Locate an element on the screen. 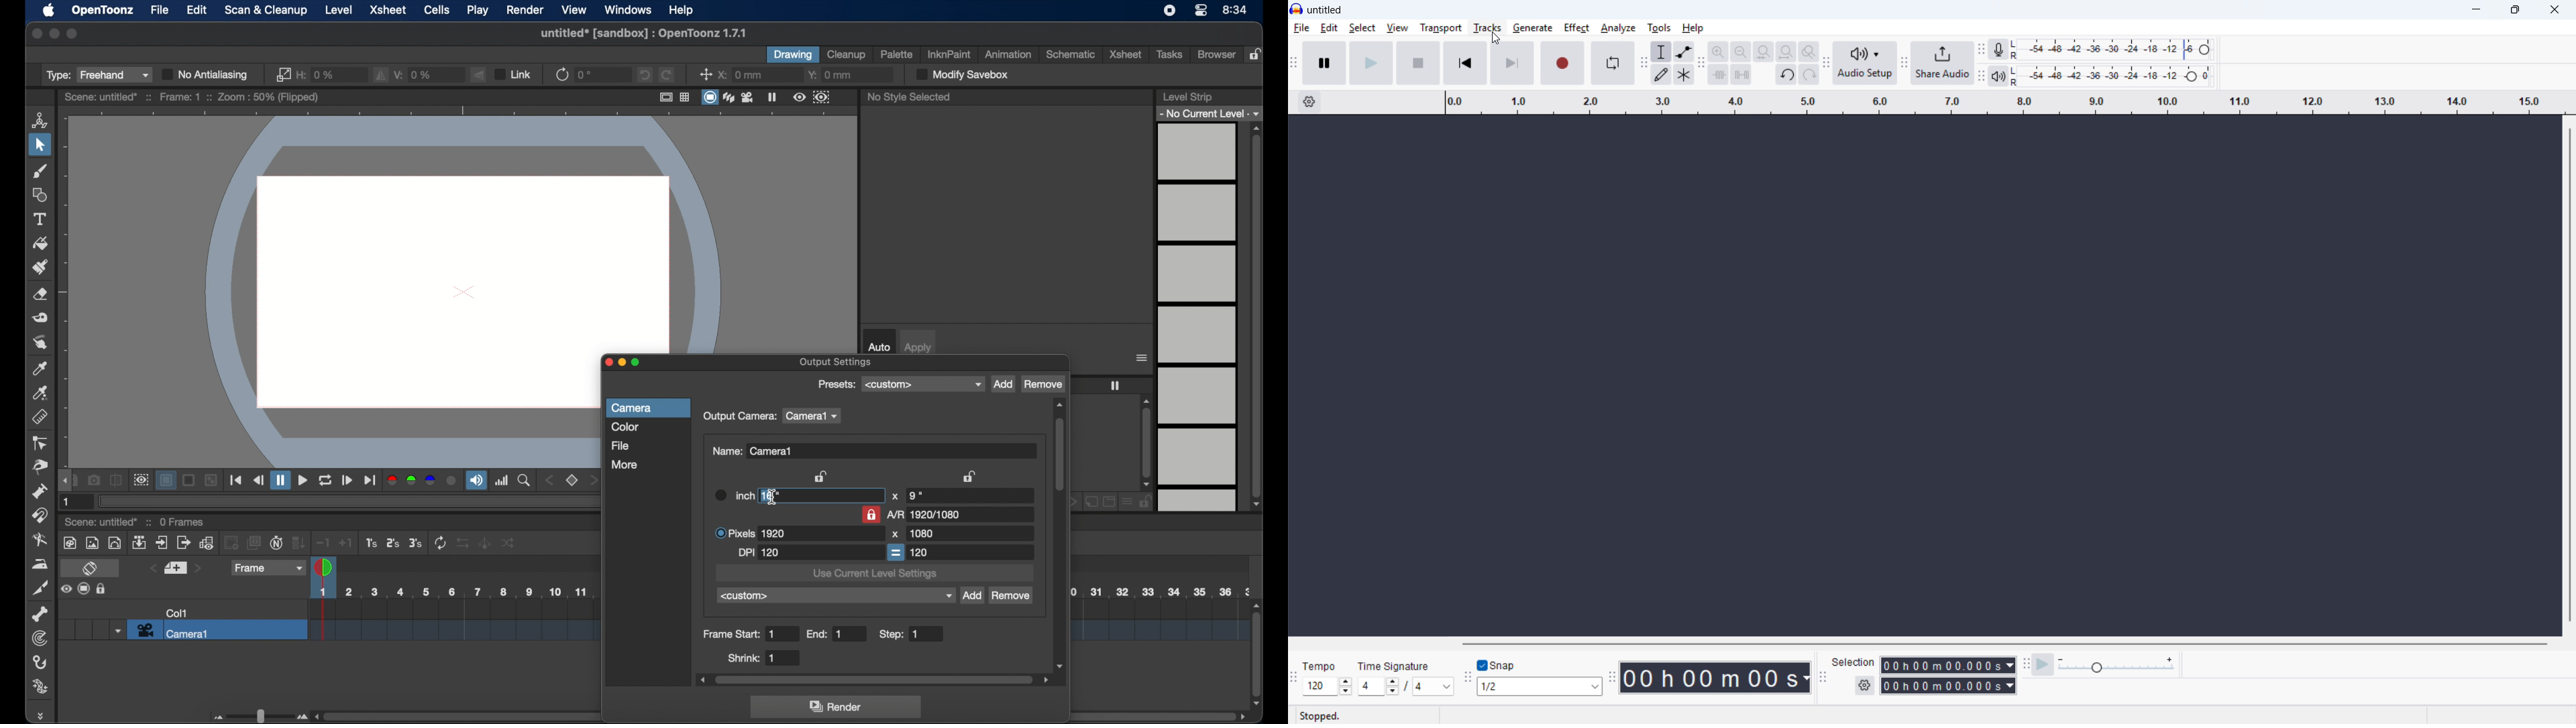 This screenshot has width=2576, height=728. Selection tool  is located at coordinates (1661, 52).